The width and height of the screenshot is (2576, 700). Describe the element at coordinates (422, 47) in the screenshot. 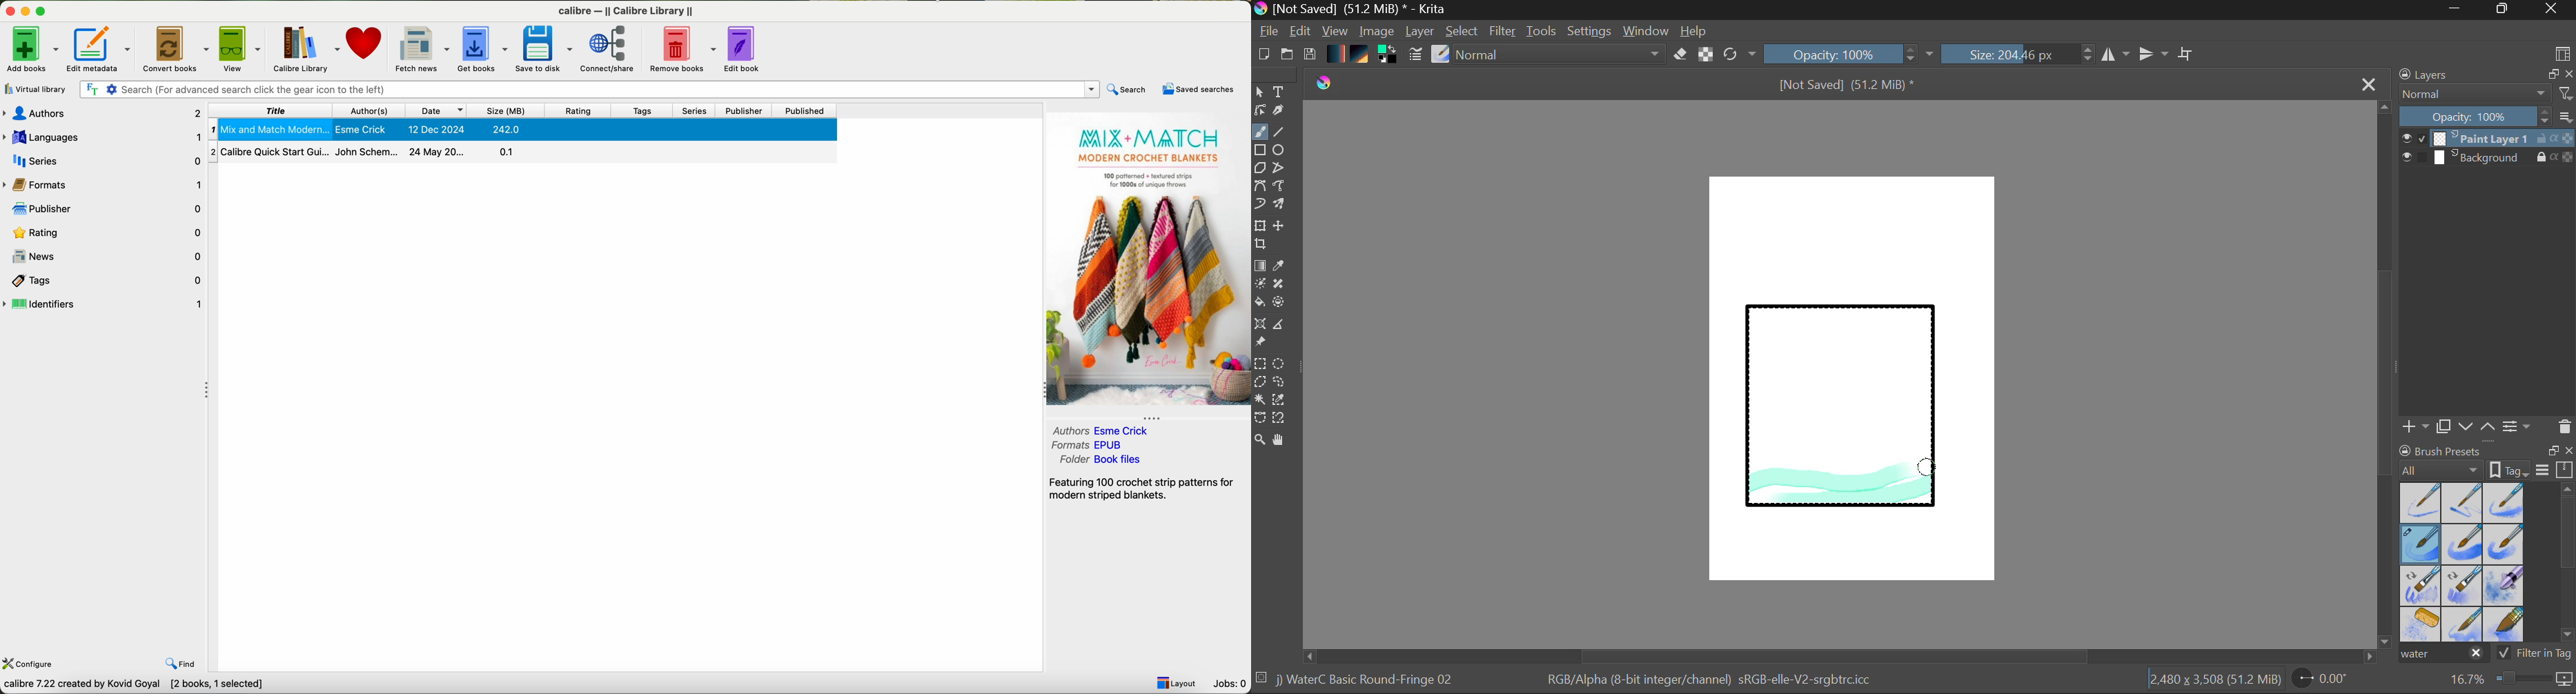

I see `fetch news` at that location.